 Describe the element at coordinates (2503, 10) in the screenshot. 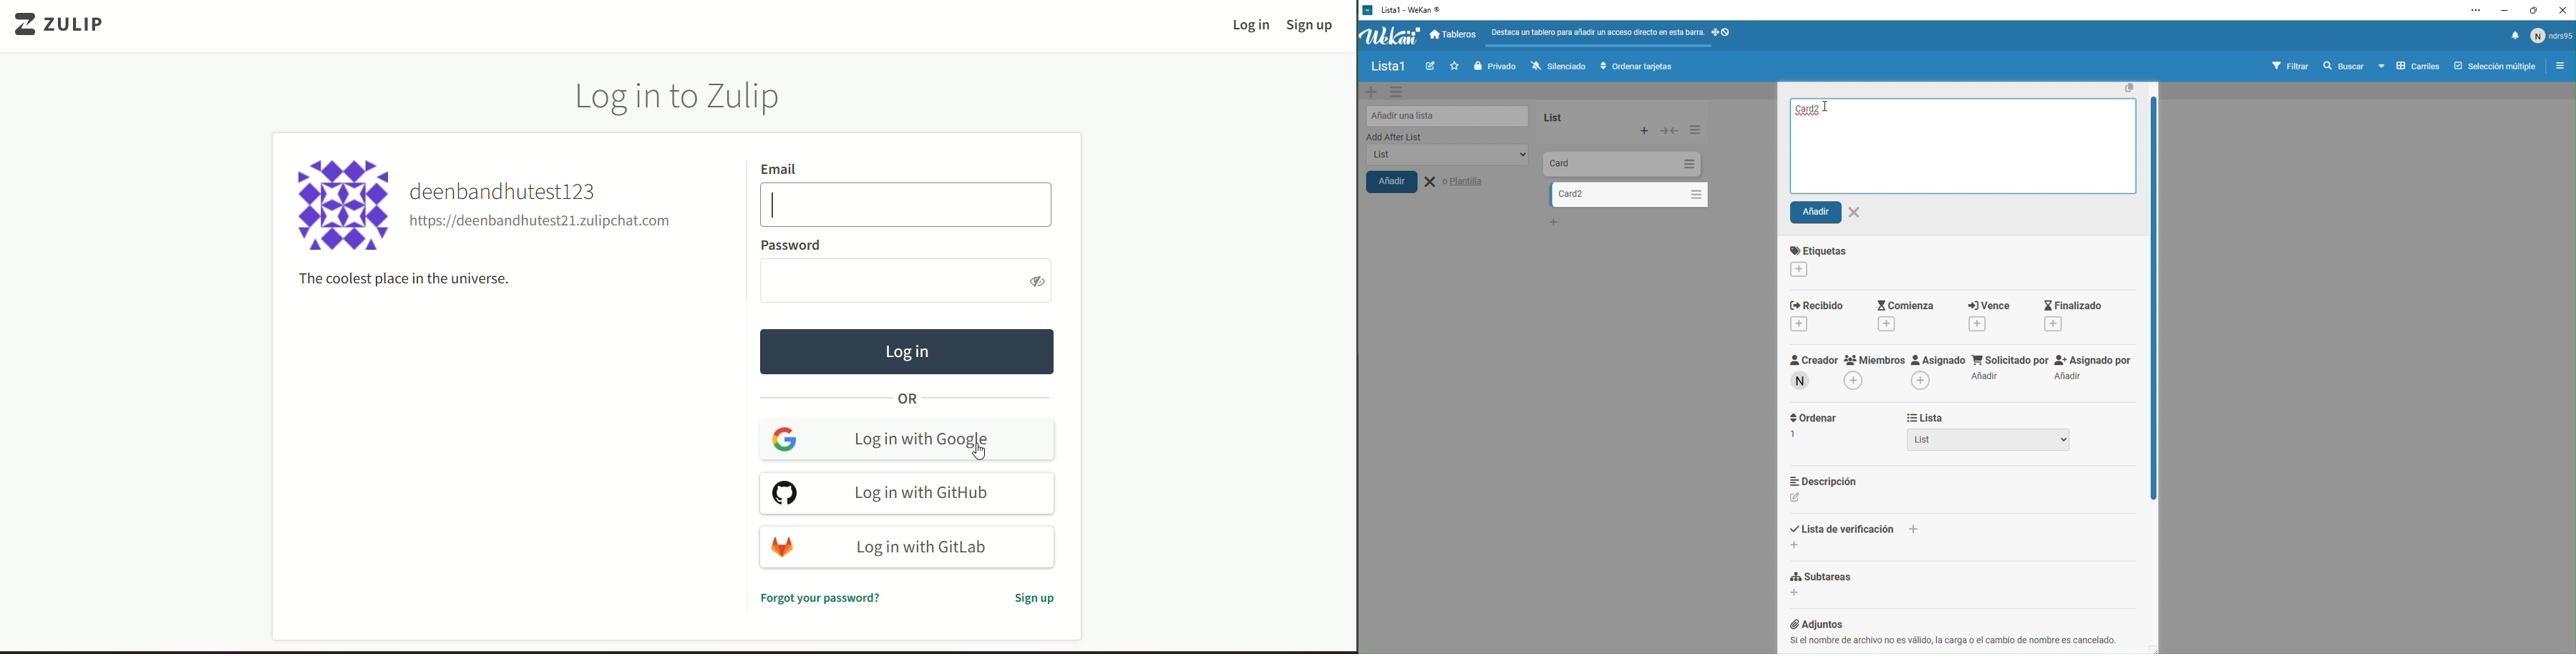

I see `minimise` at that location.